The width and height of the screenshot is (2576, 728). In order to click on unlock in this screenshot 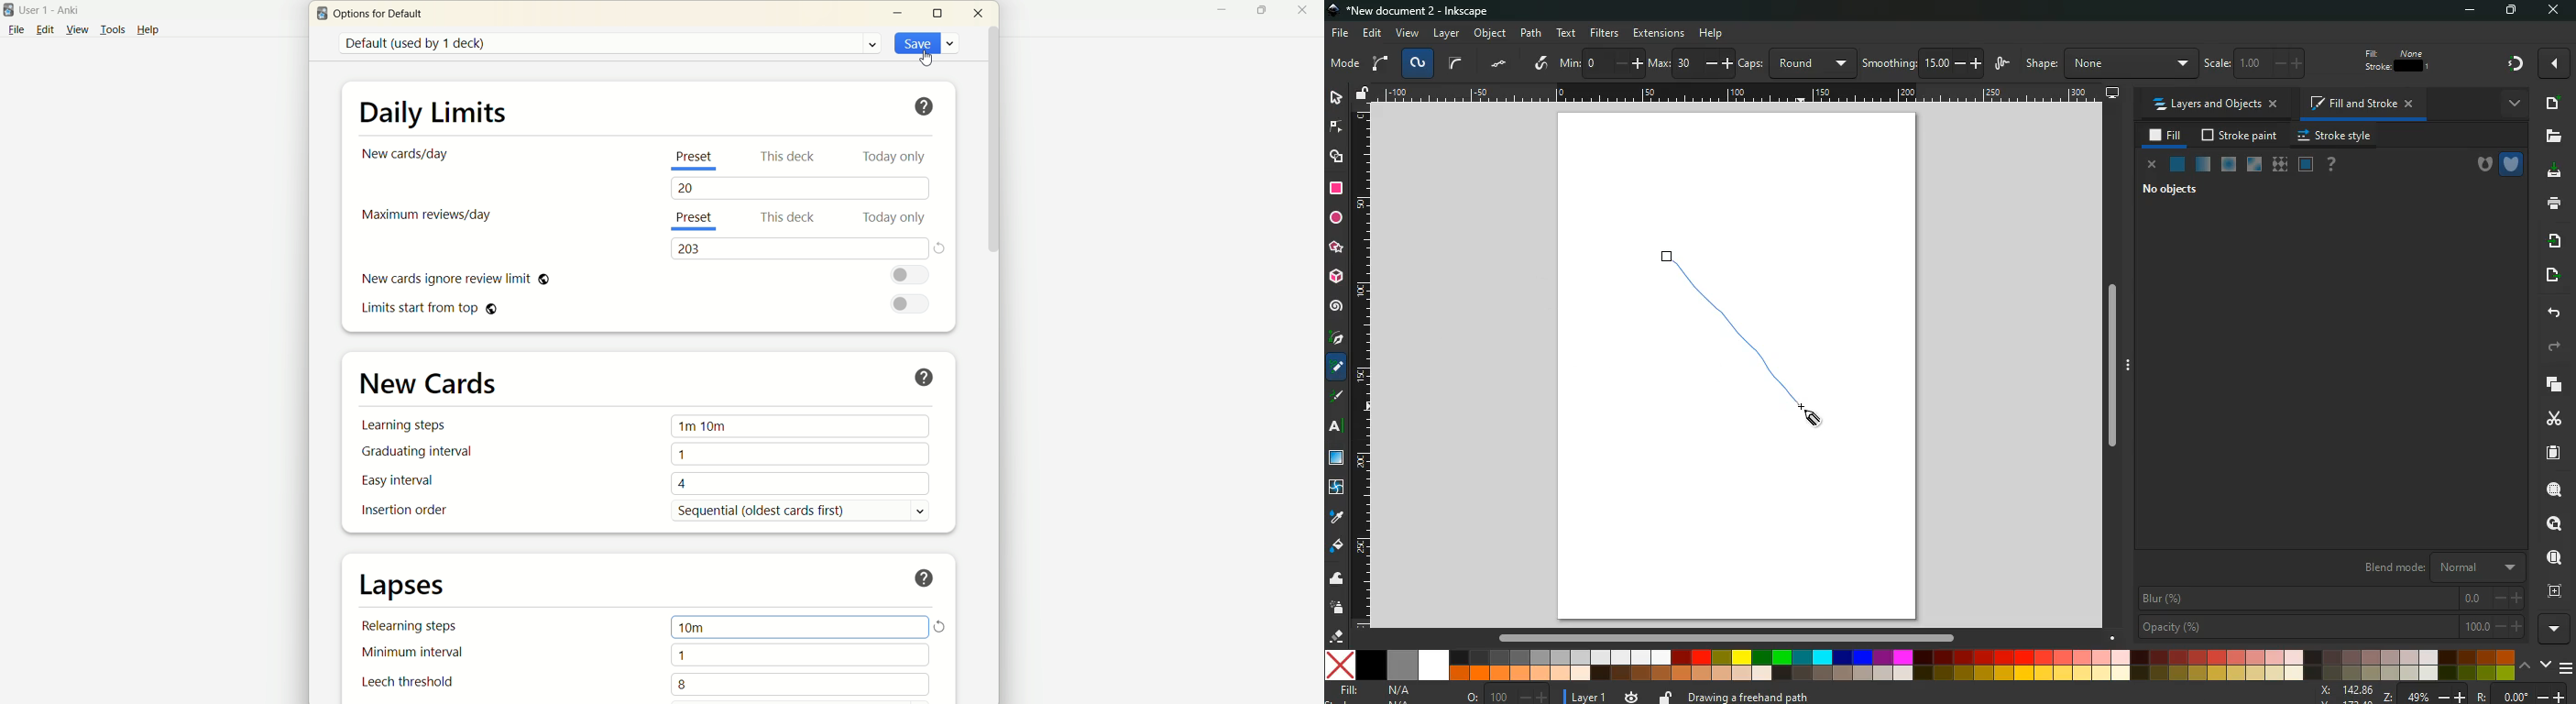, I will do `click(1364, 94)`.